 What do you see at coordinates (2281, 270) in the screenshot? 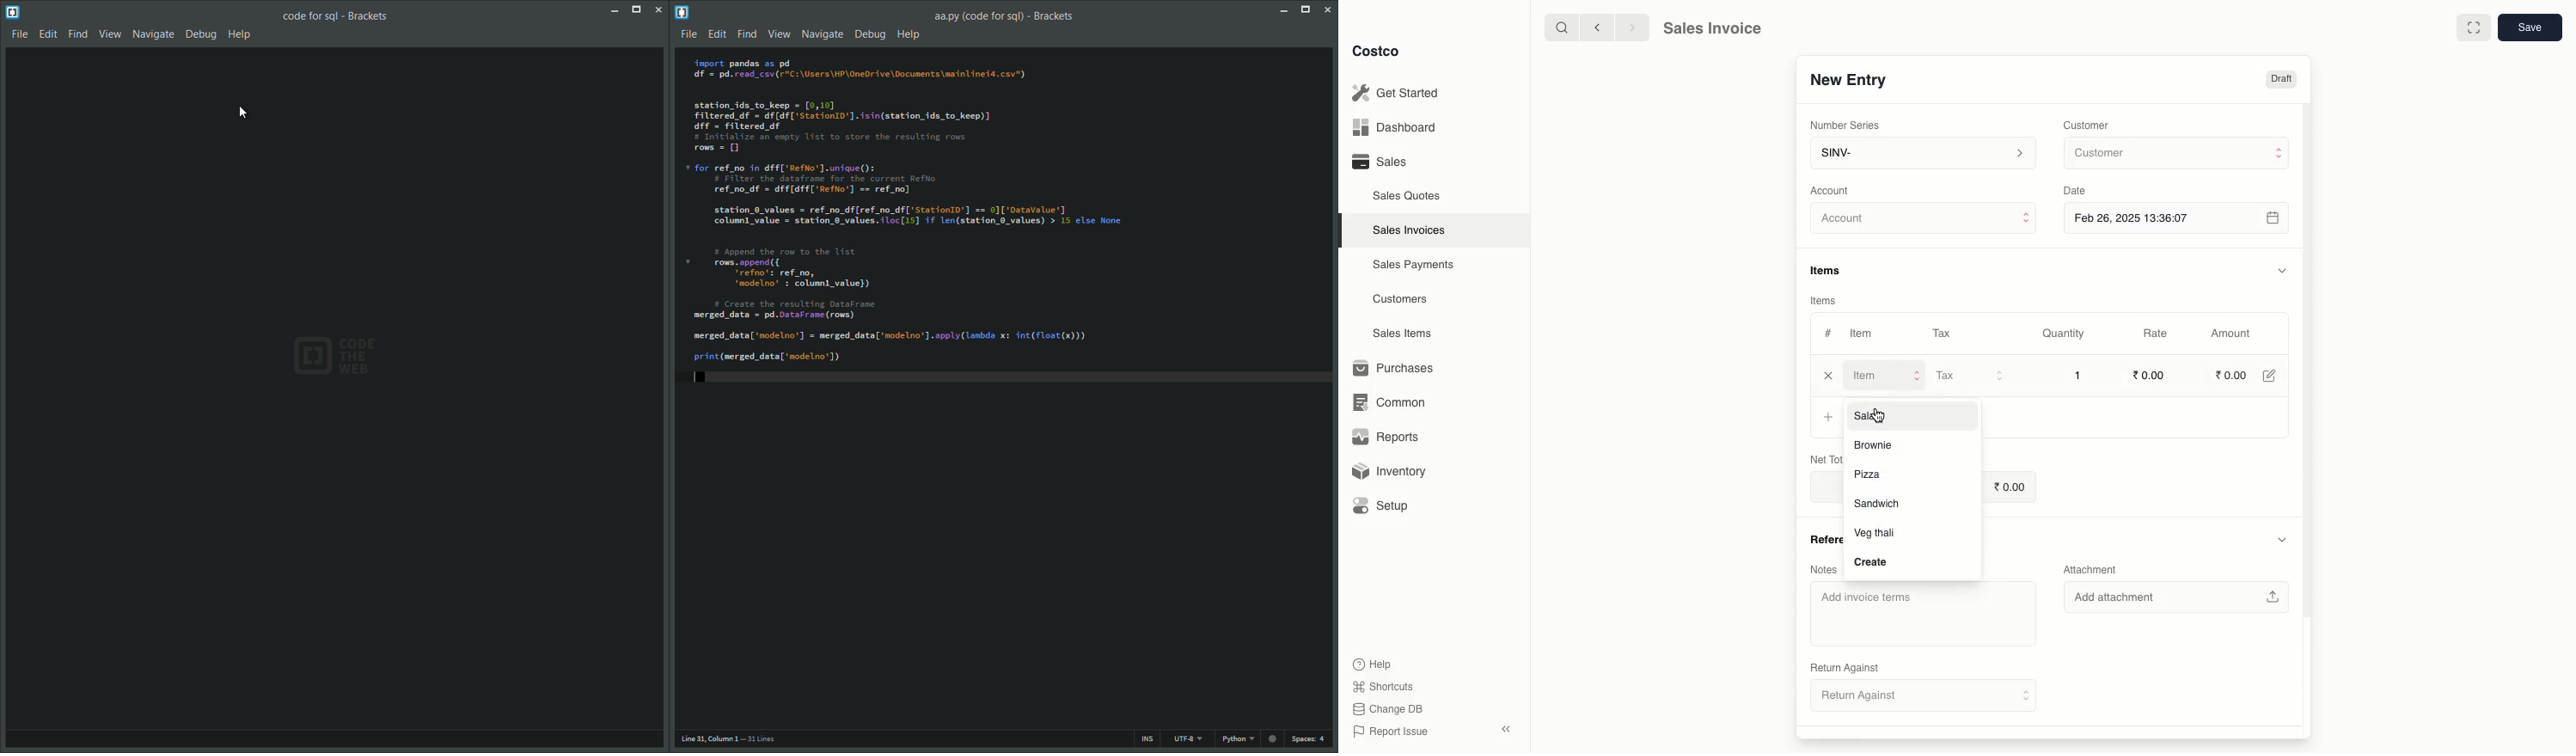
I see `Hide` at bounding box center [2281, 270].